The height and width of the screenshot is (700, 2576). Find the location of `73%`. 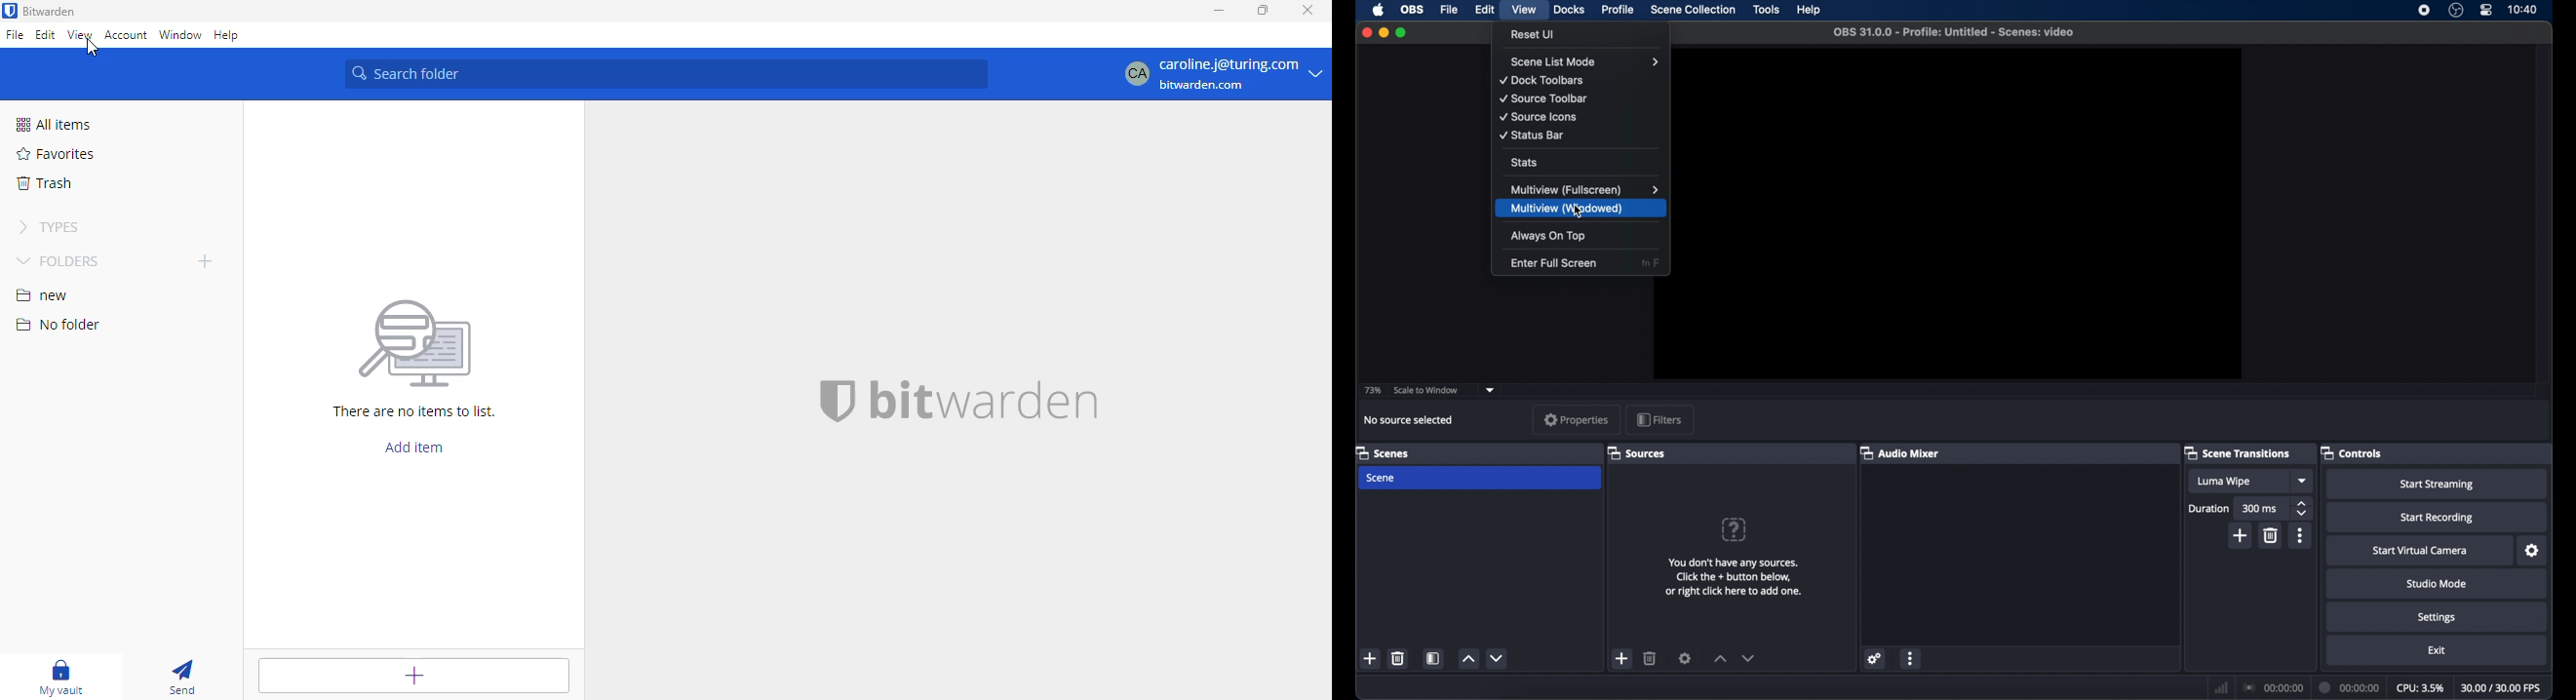

73% is located at coordinates (1372, 391).